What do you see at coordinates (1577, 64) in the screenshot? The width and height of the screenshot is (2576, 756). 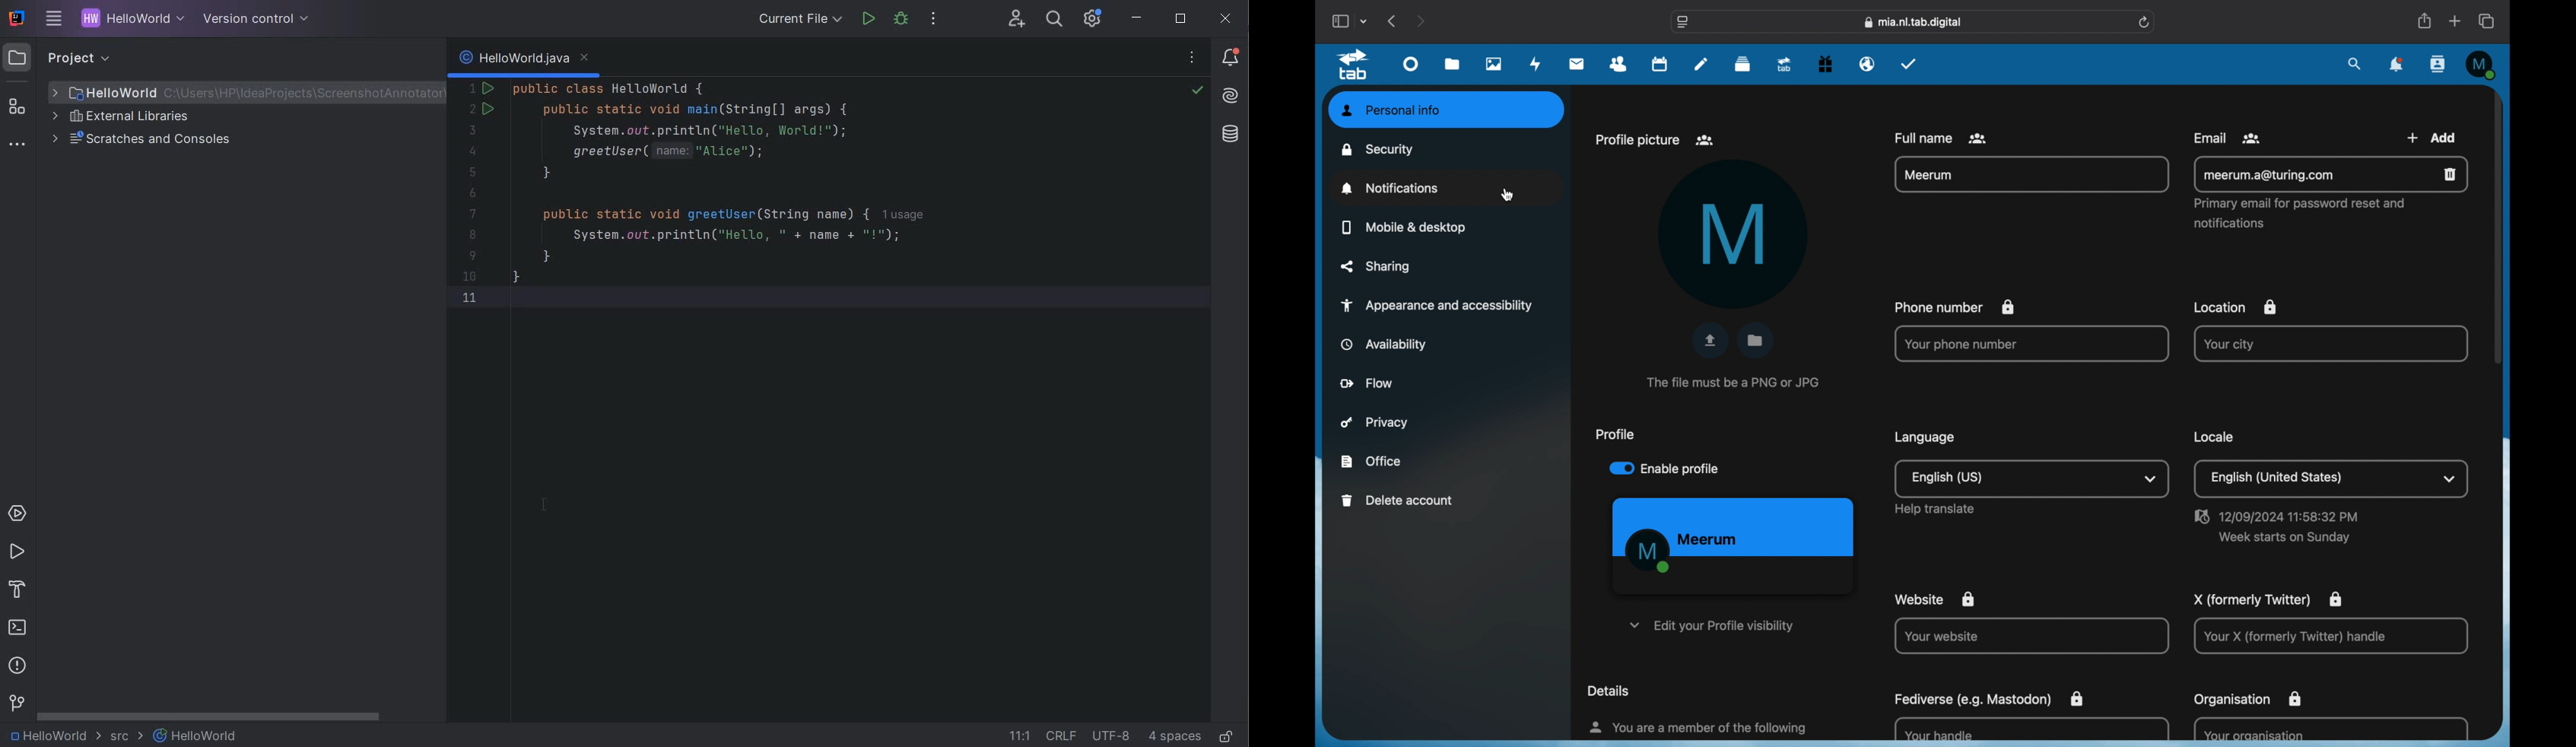 I see `mail` at bounding box center [1577, 64].